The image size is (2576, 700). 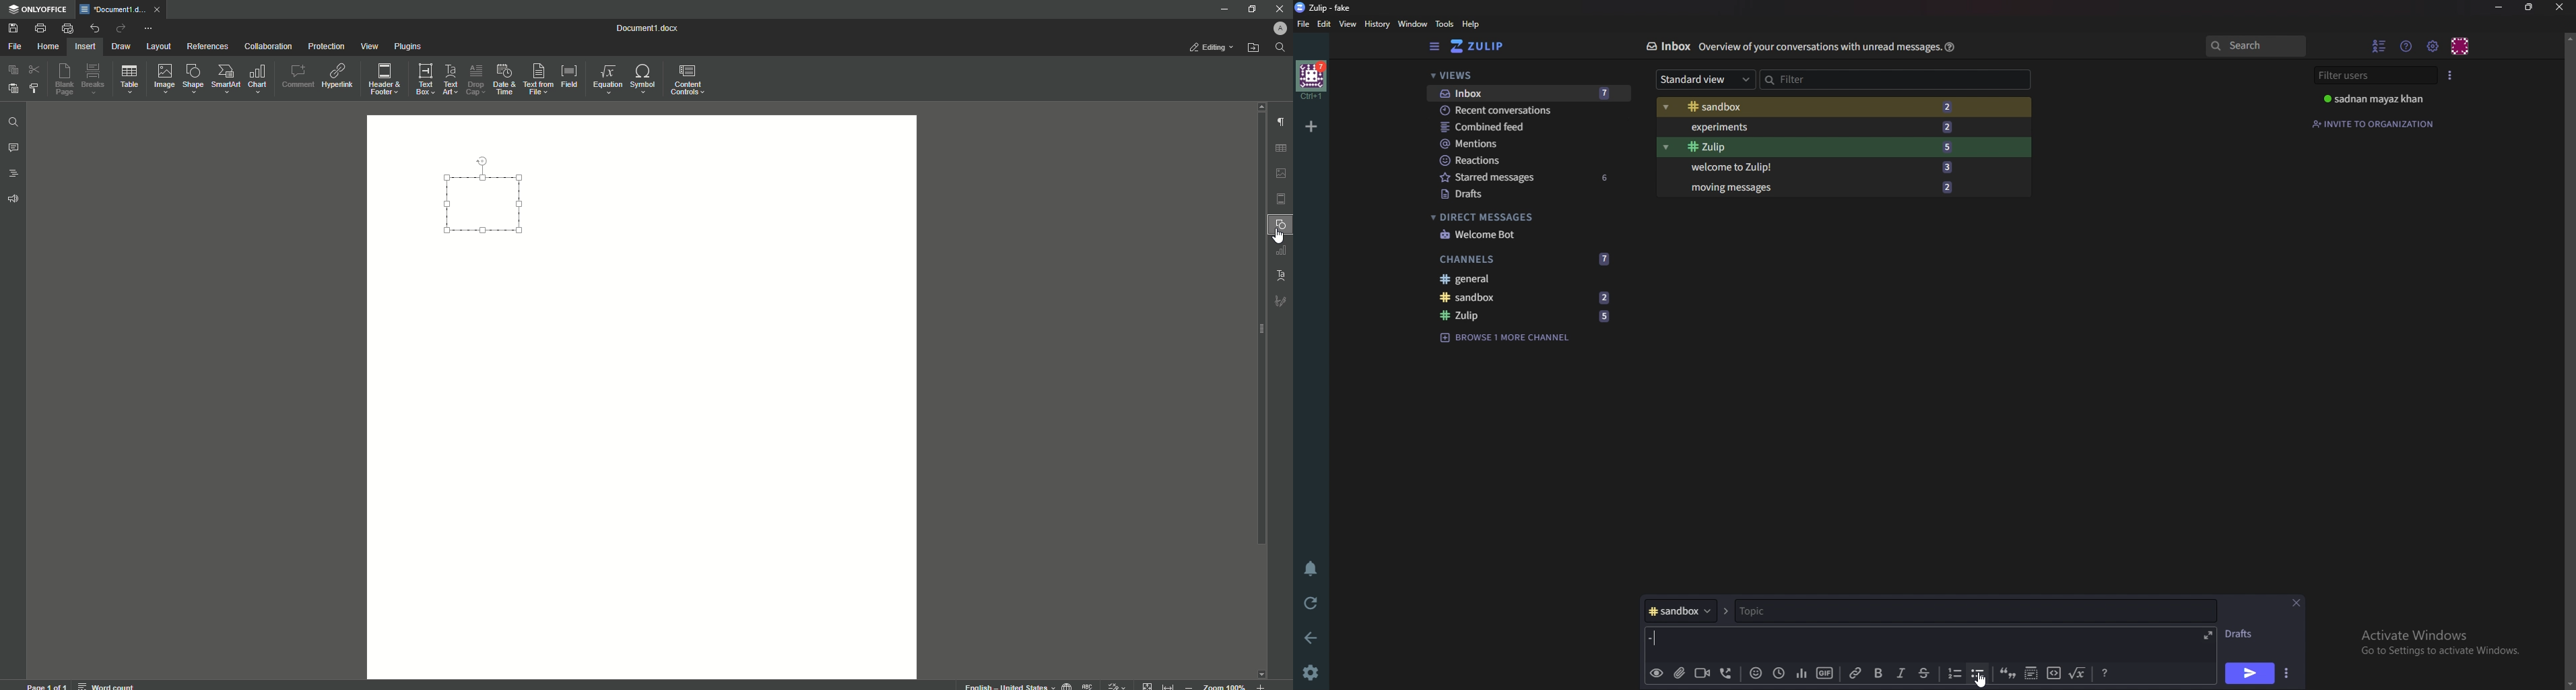 I want to click on Drop Cap, so click(x=474, y=77).